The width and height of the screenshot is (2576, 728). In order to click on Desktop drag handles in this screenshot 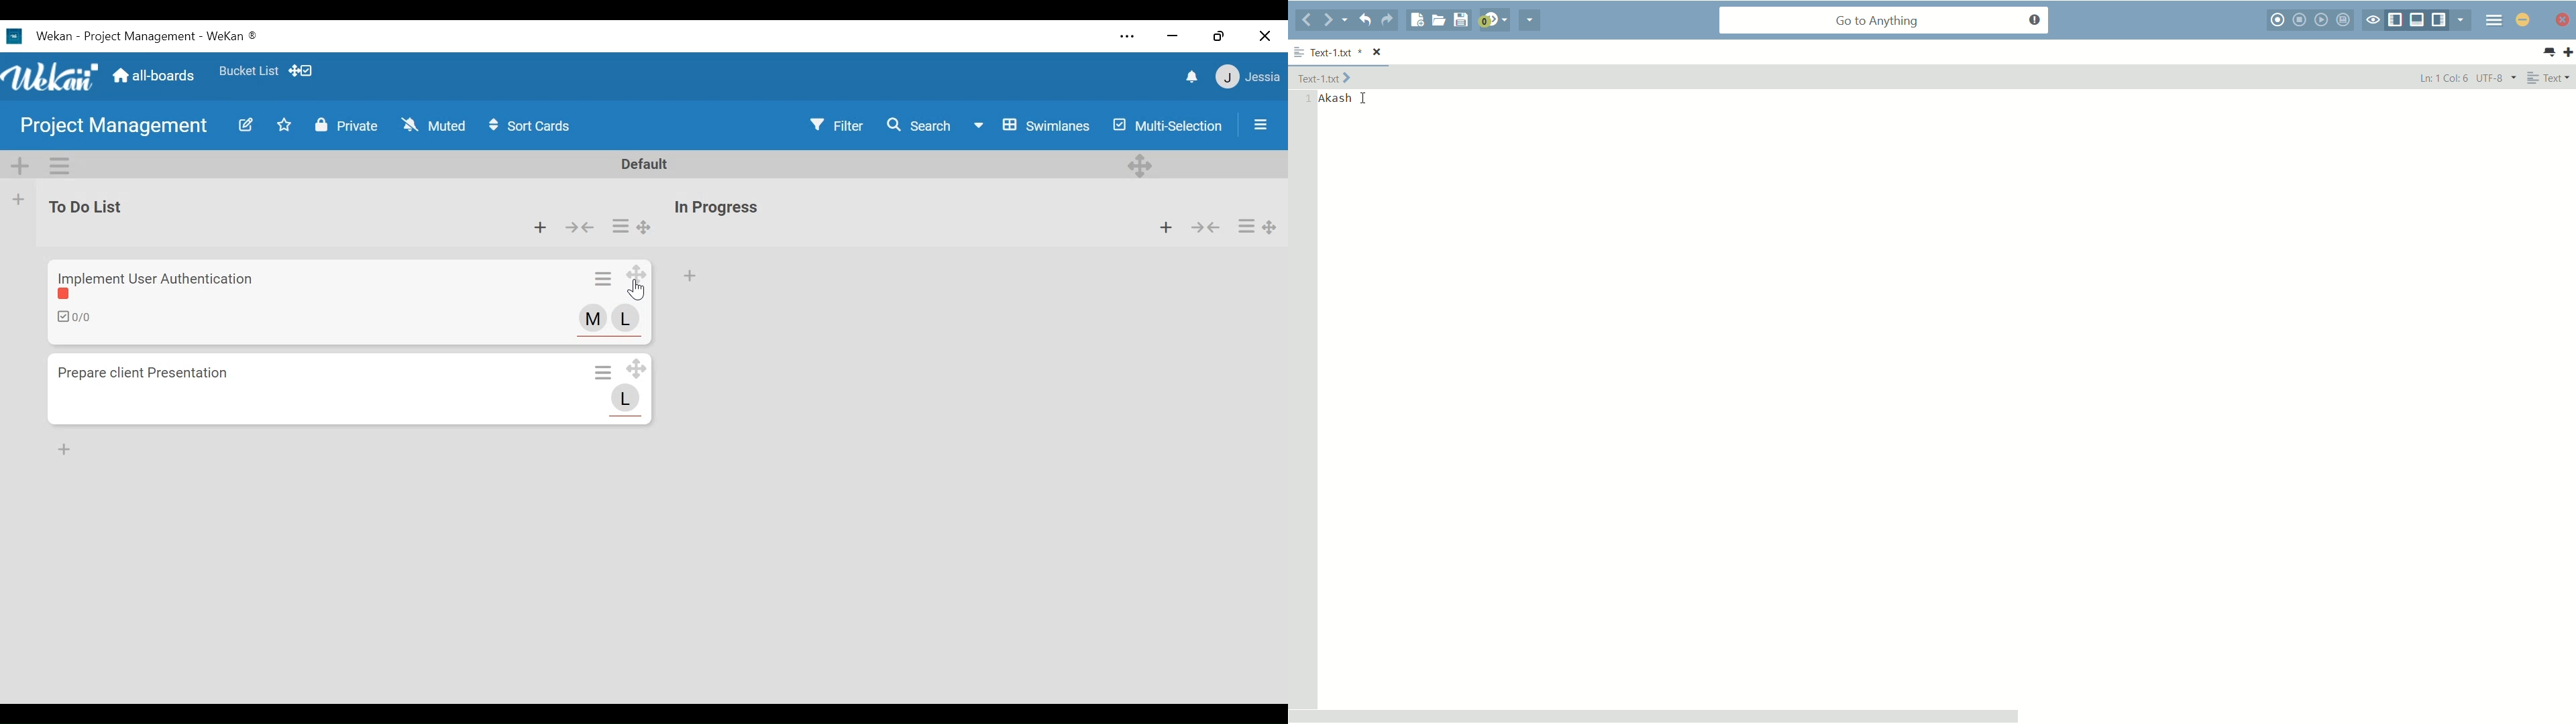, I will do `click(1138, 165)`.